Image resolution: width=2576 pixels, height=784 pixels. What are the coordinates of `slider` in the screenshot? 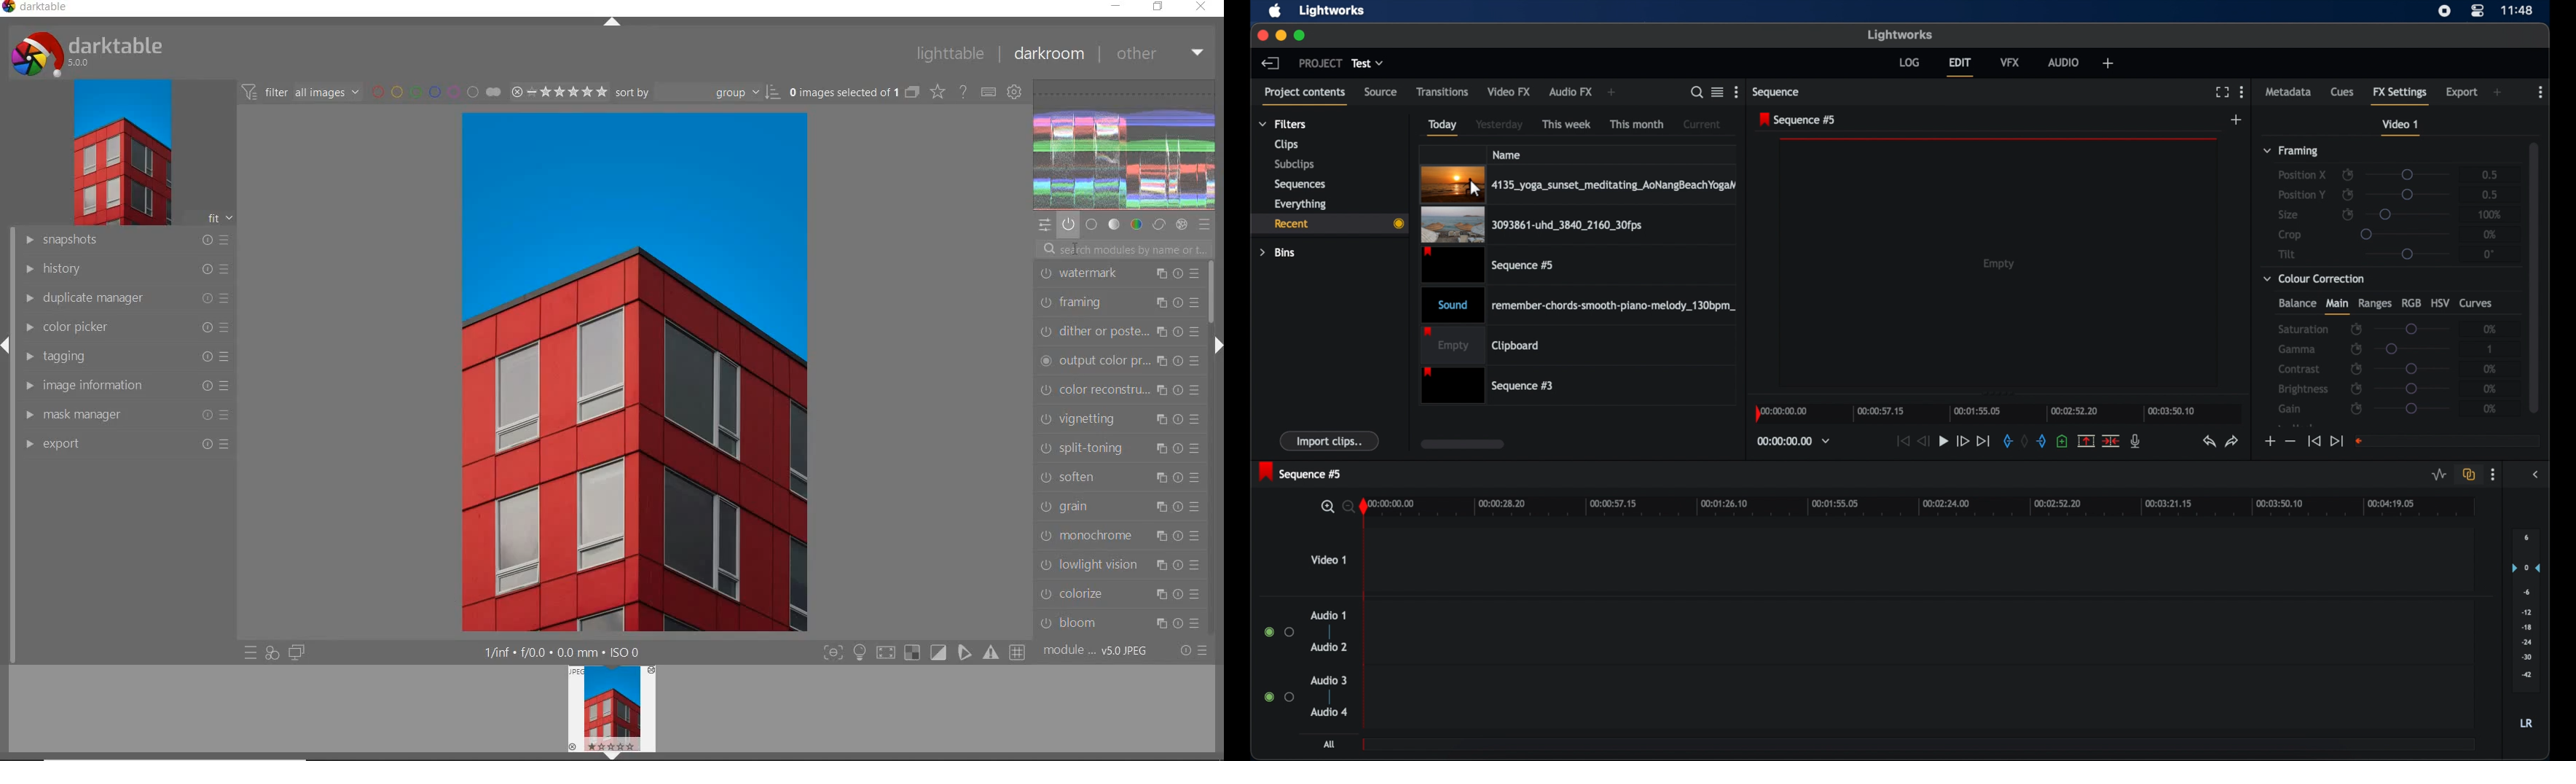 It's located at (2407, 254).